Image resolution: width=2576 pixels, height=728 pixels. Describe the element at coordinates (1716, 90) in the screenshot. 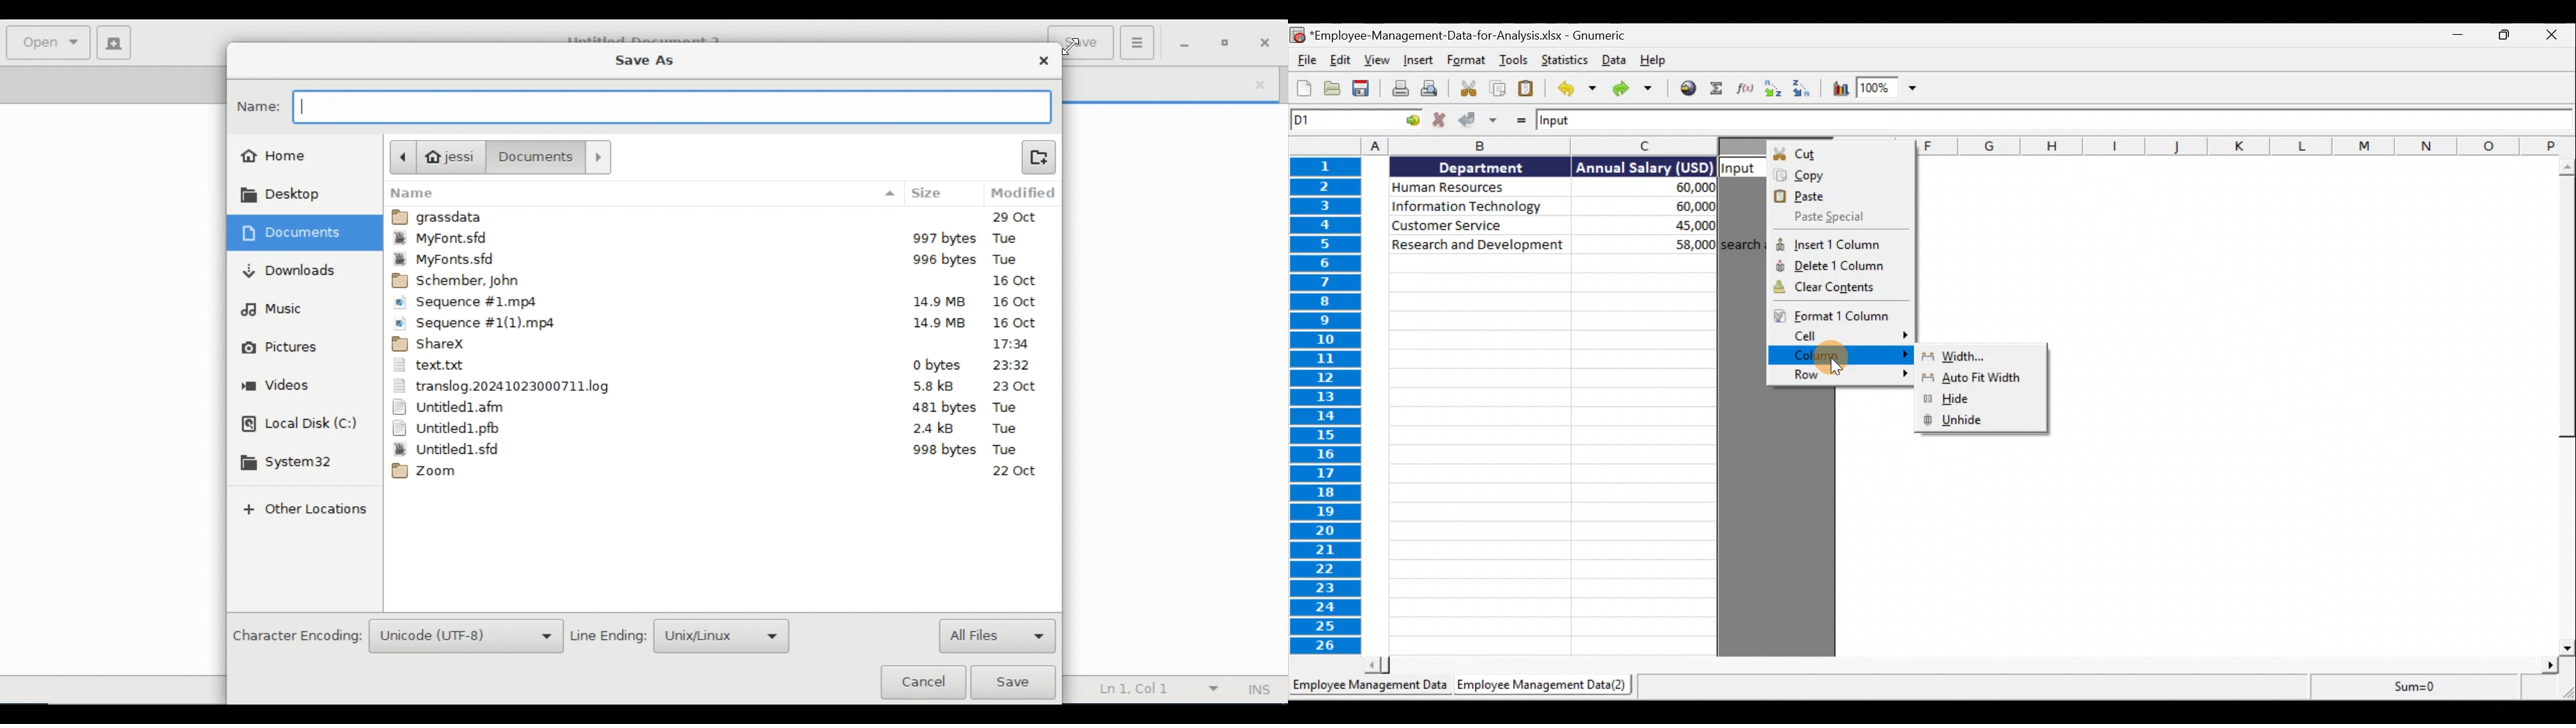

I see `Sum into the current cell` at that location.